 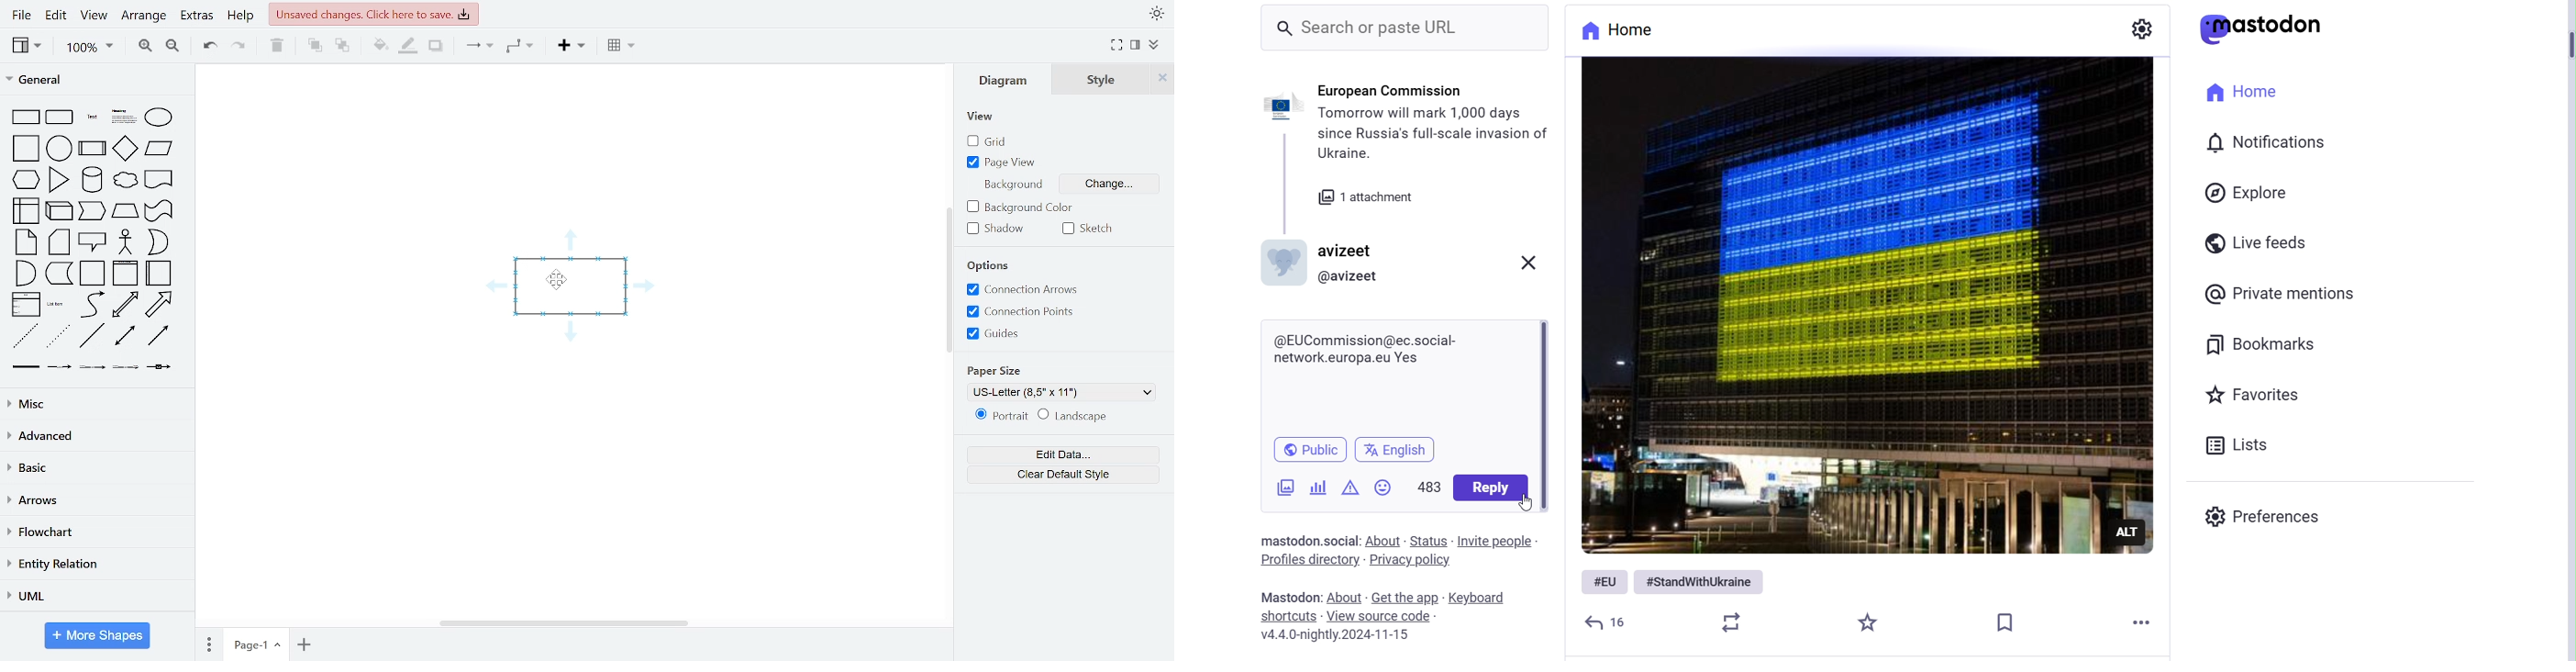 What do you see at coordinates (25, 274) in the screenshot?
I see `and` at bounding box center [25, 274].